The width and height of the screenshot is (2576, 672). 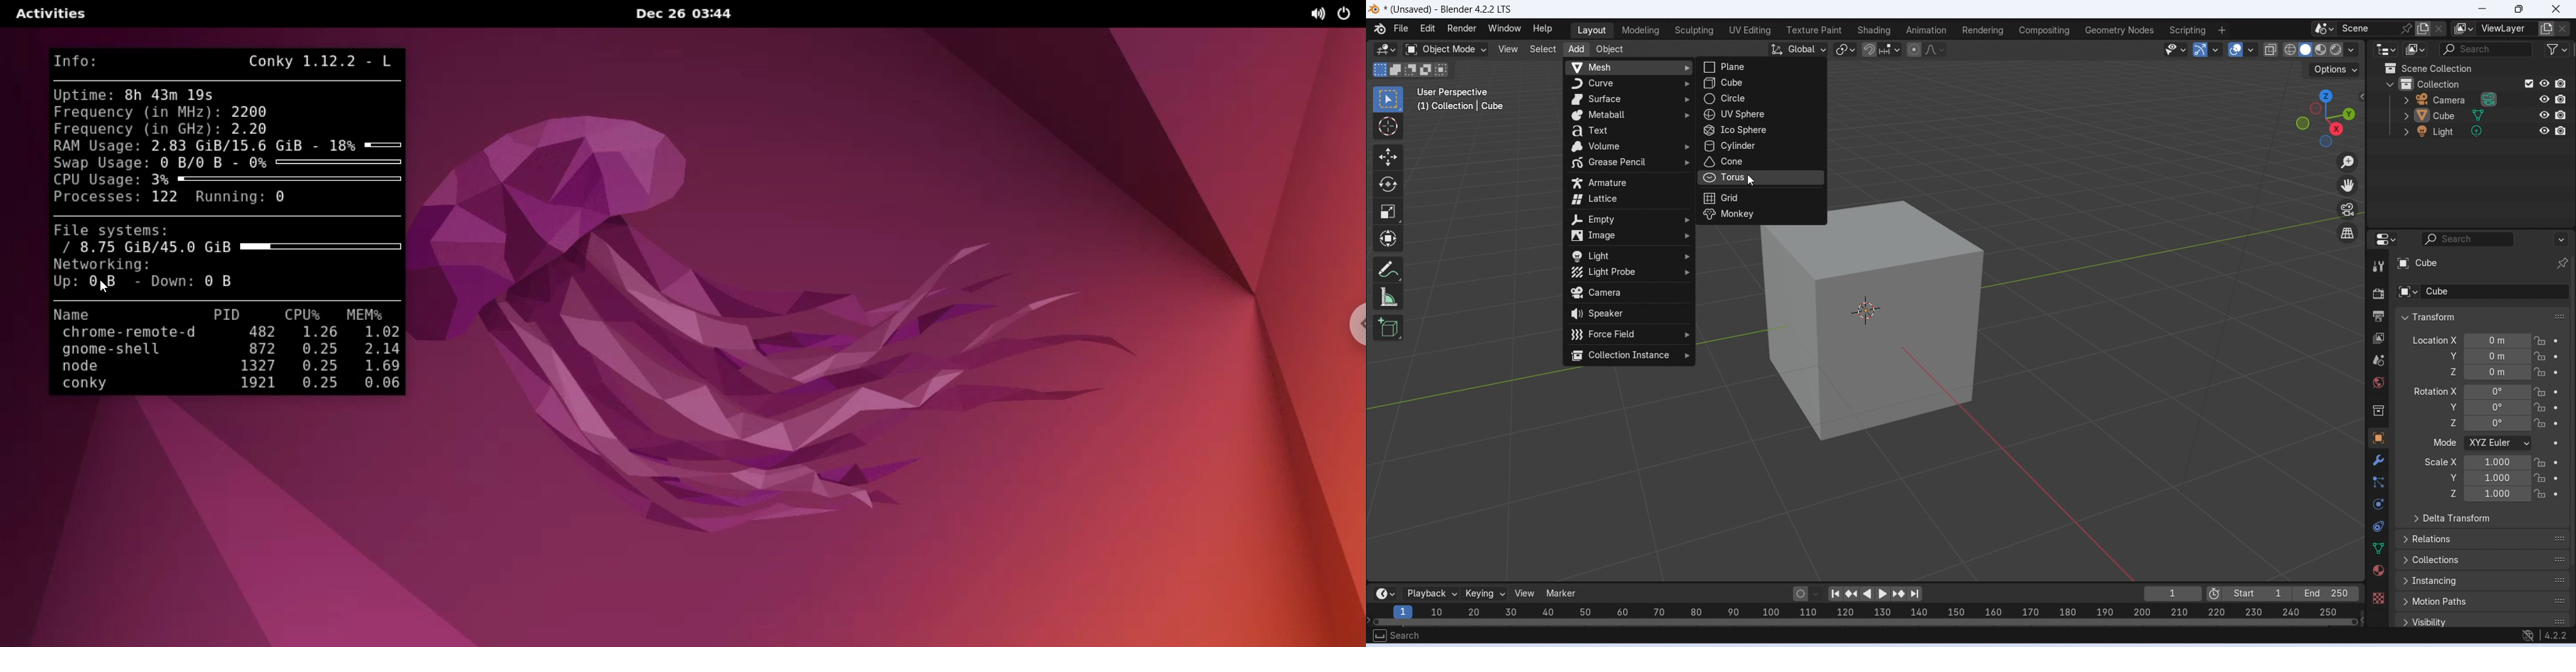 What do you see at coordinates (2206, 50) in the screenshot?
I see `Show gizmo` at bounding box center [2206, 50].